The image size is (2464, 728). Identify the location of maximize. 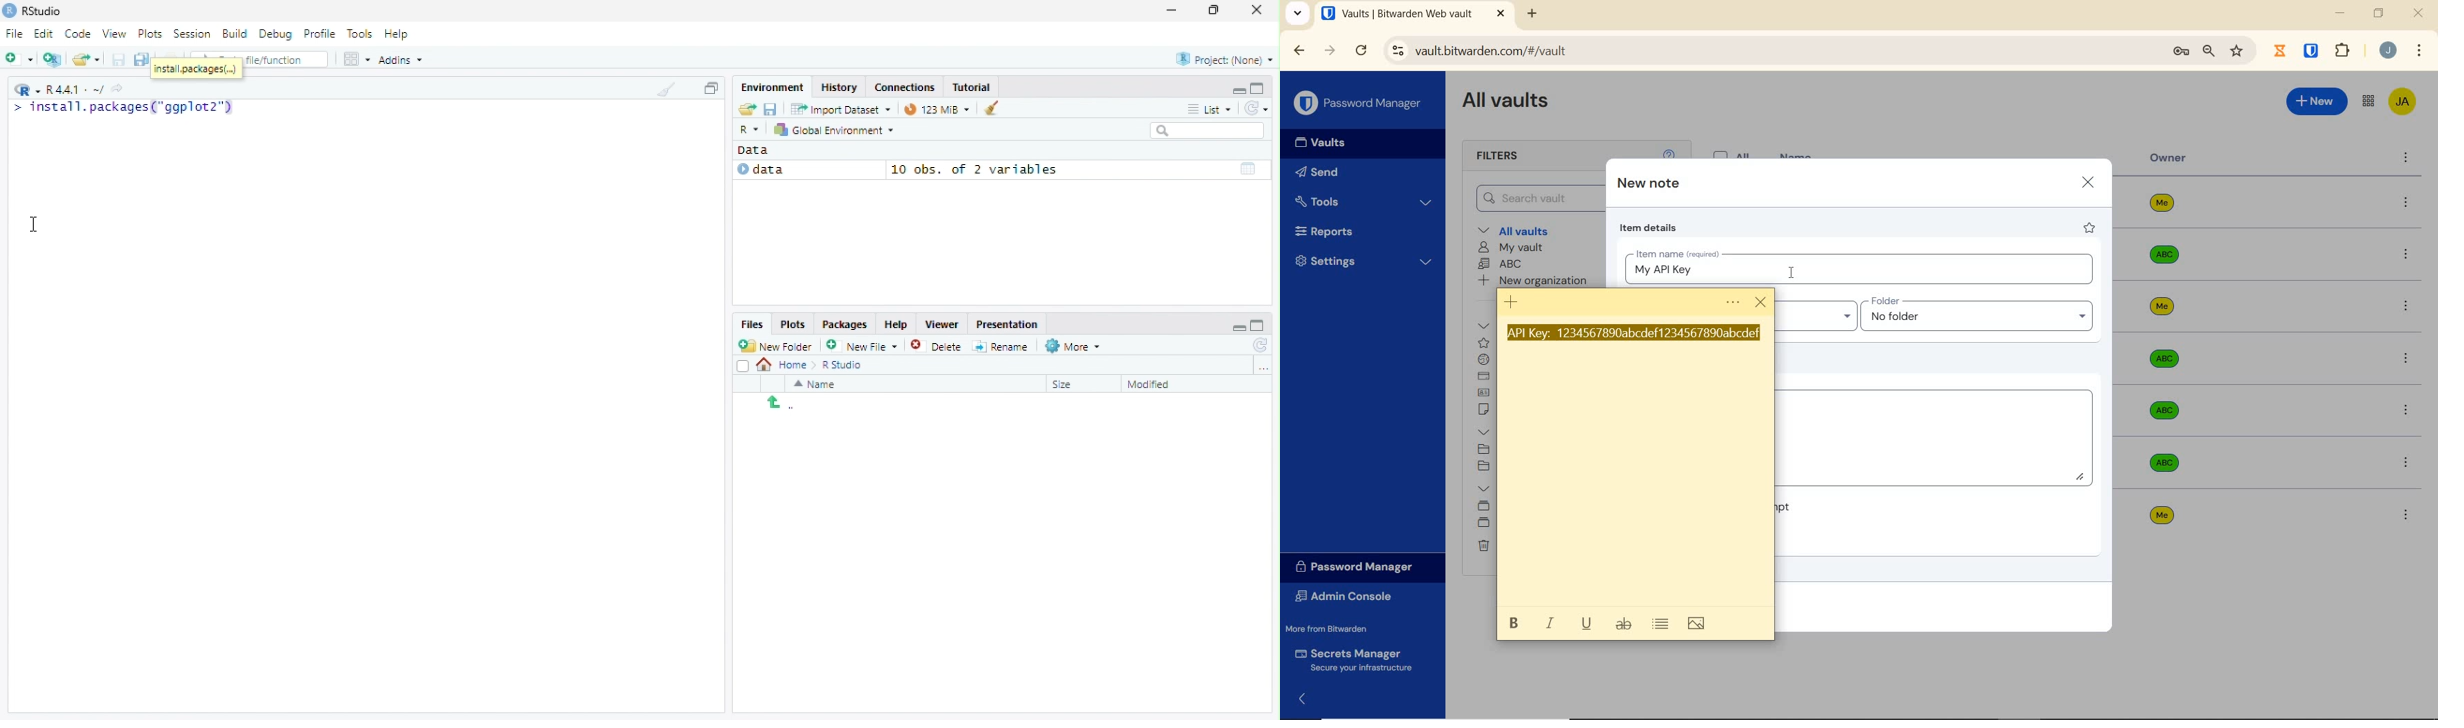
(1261, 324).